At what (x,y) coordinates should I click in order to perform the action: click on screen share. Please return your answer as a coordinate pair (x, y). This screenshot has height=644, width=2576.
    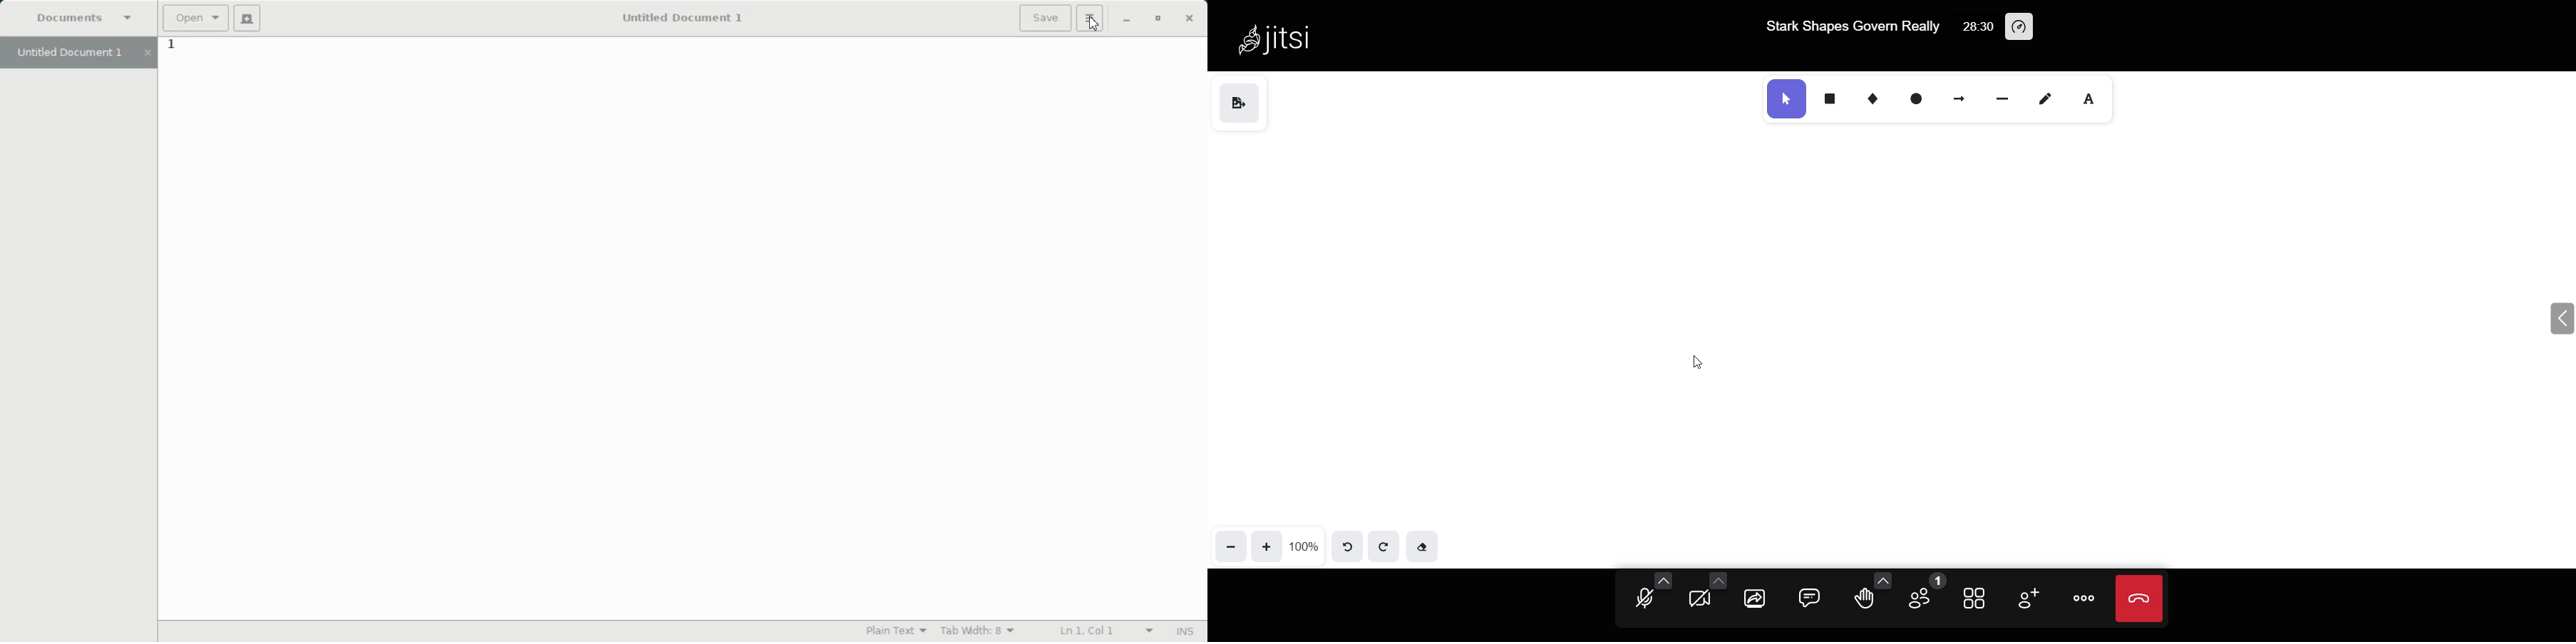
    Looking at the image, I should click on (1756, 600).